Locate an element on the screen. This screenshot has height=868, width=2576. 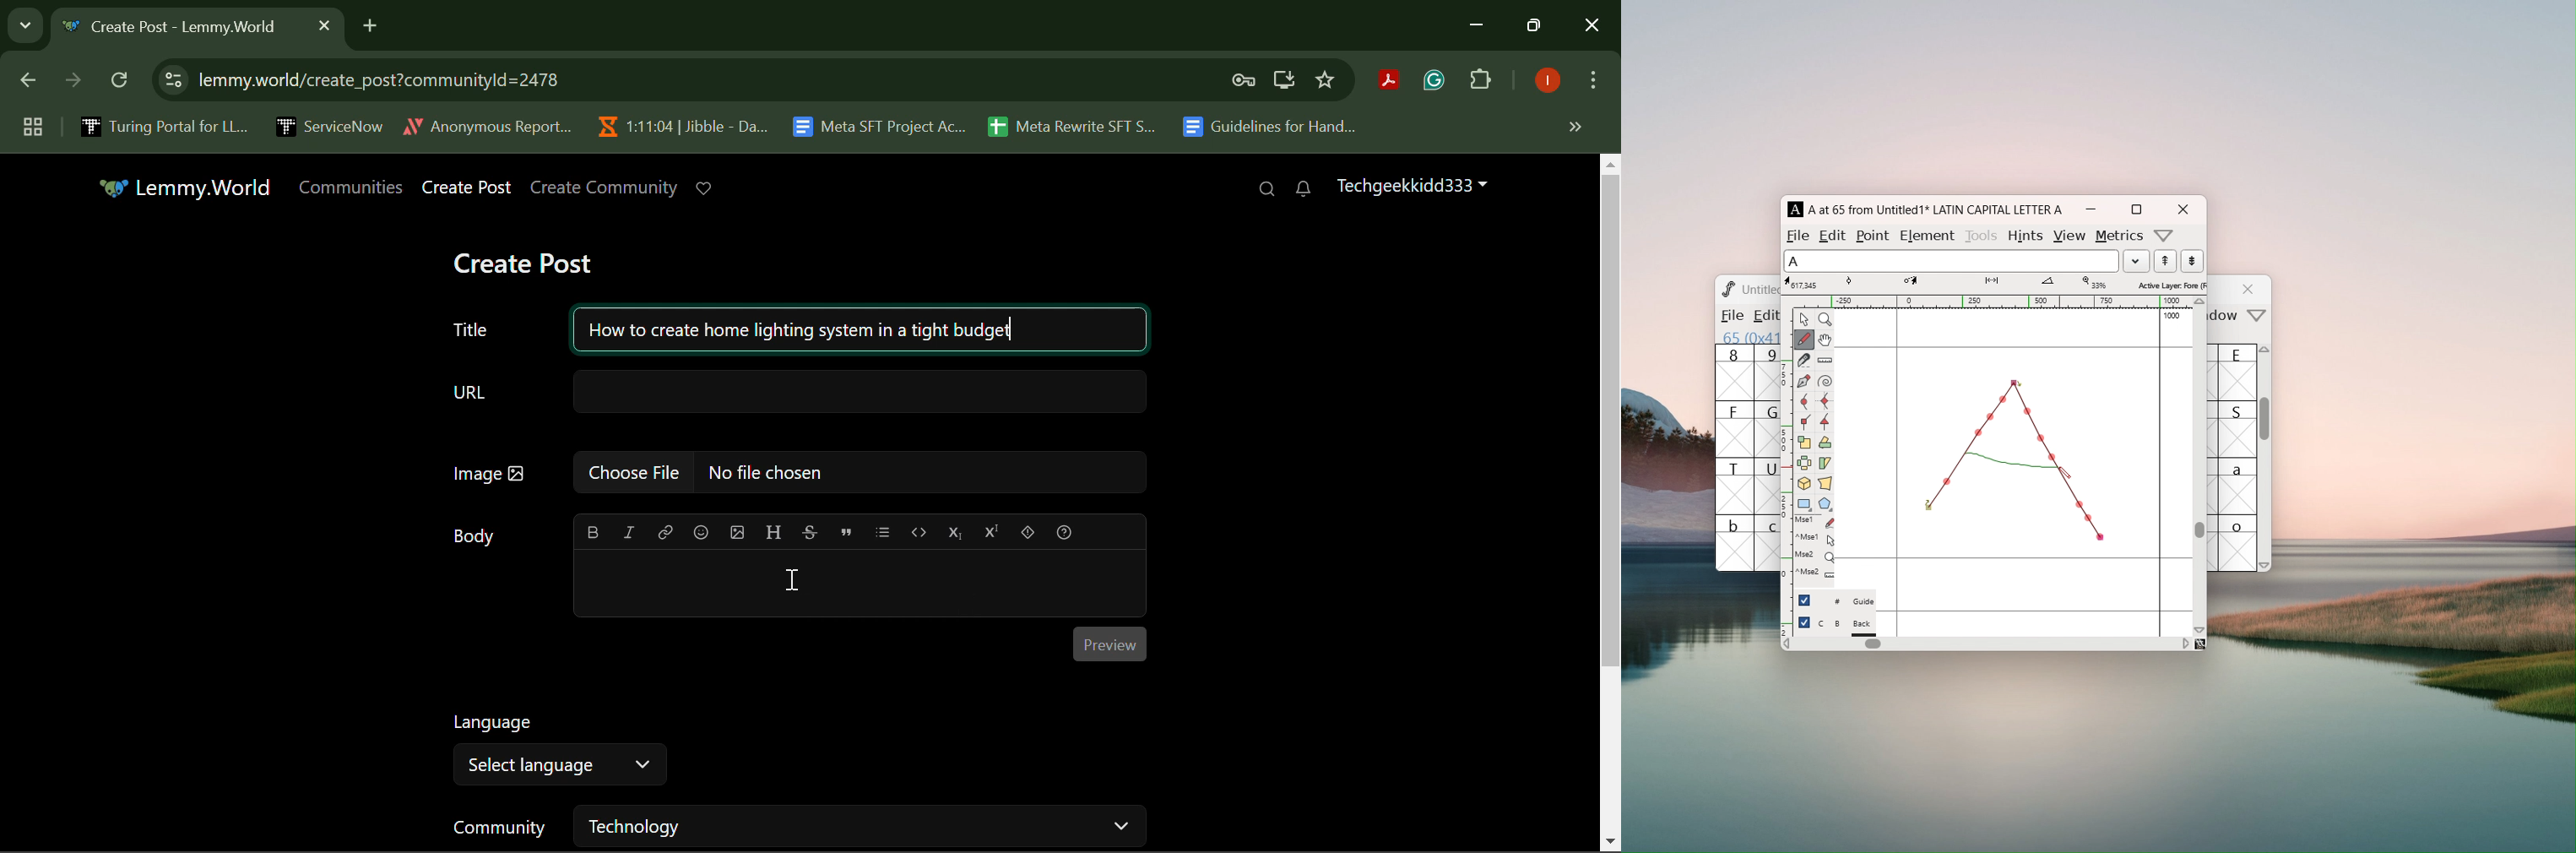
Preview Button is located at coordinates (1109, 644).